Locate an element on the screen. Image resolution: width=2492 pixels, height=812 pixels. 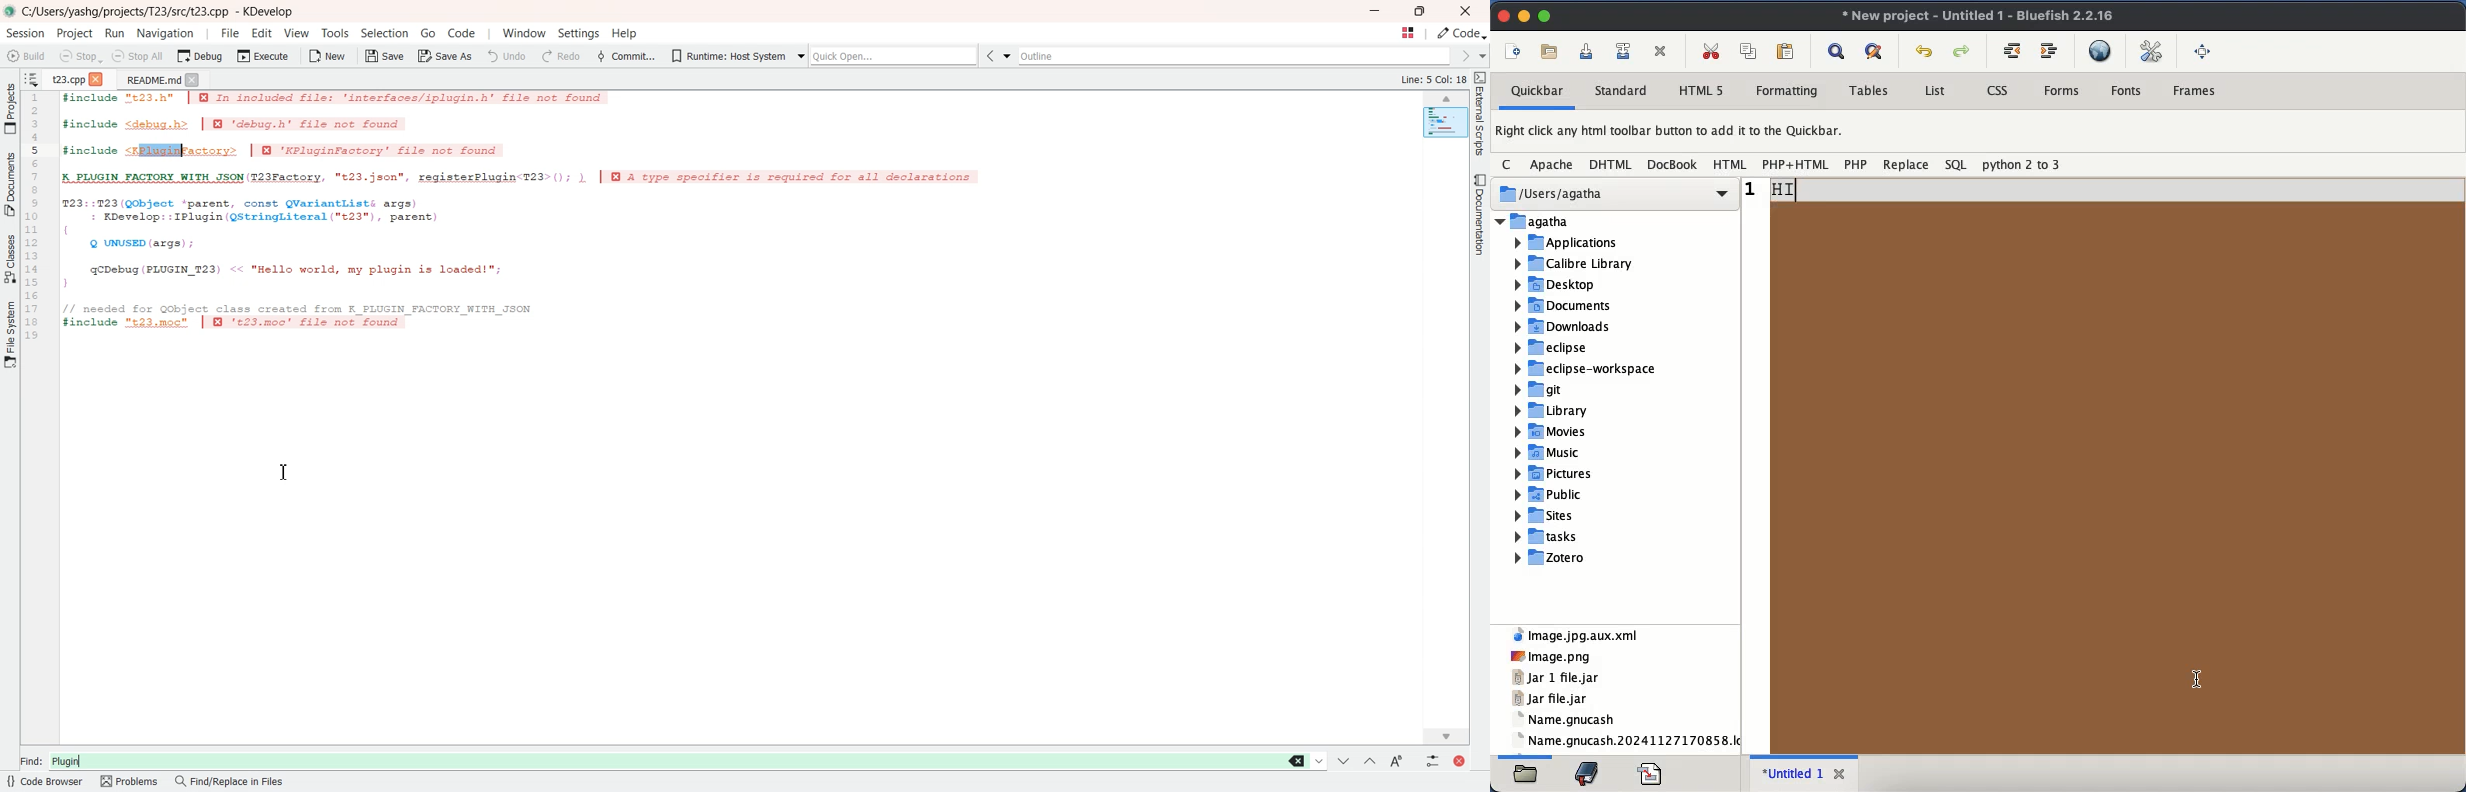
python 2 to 3 is located at coordinates (2024, 165).